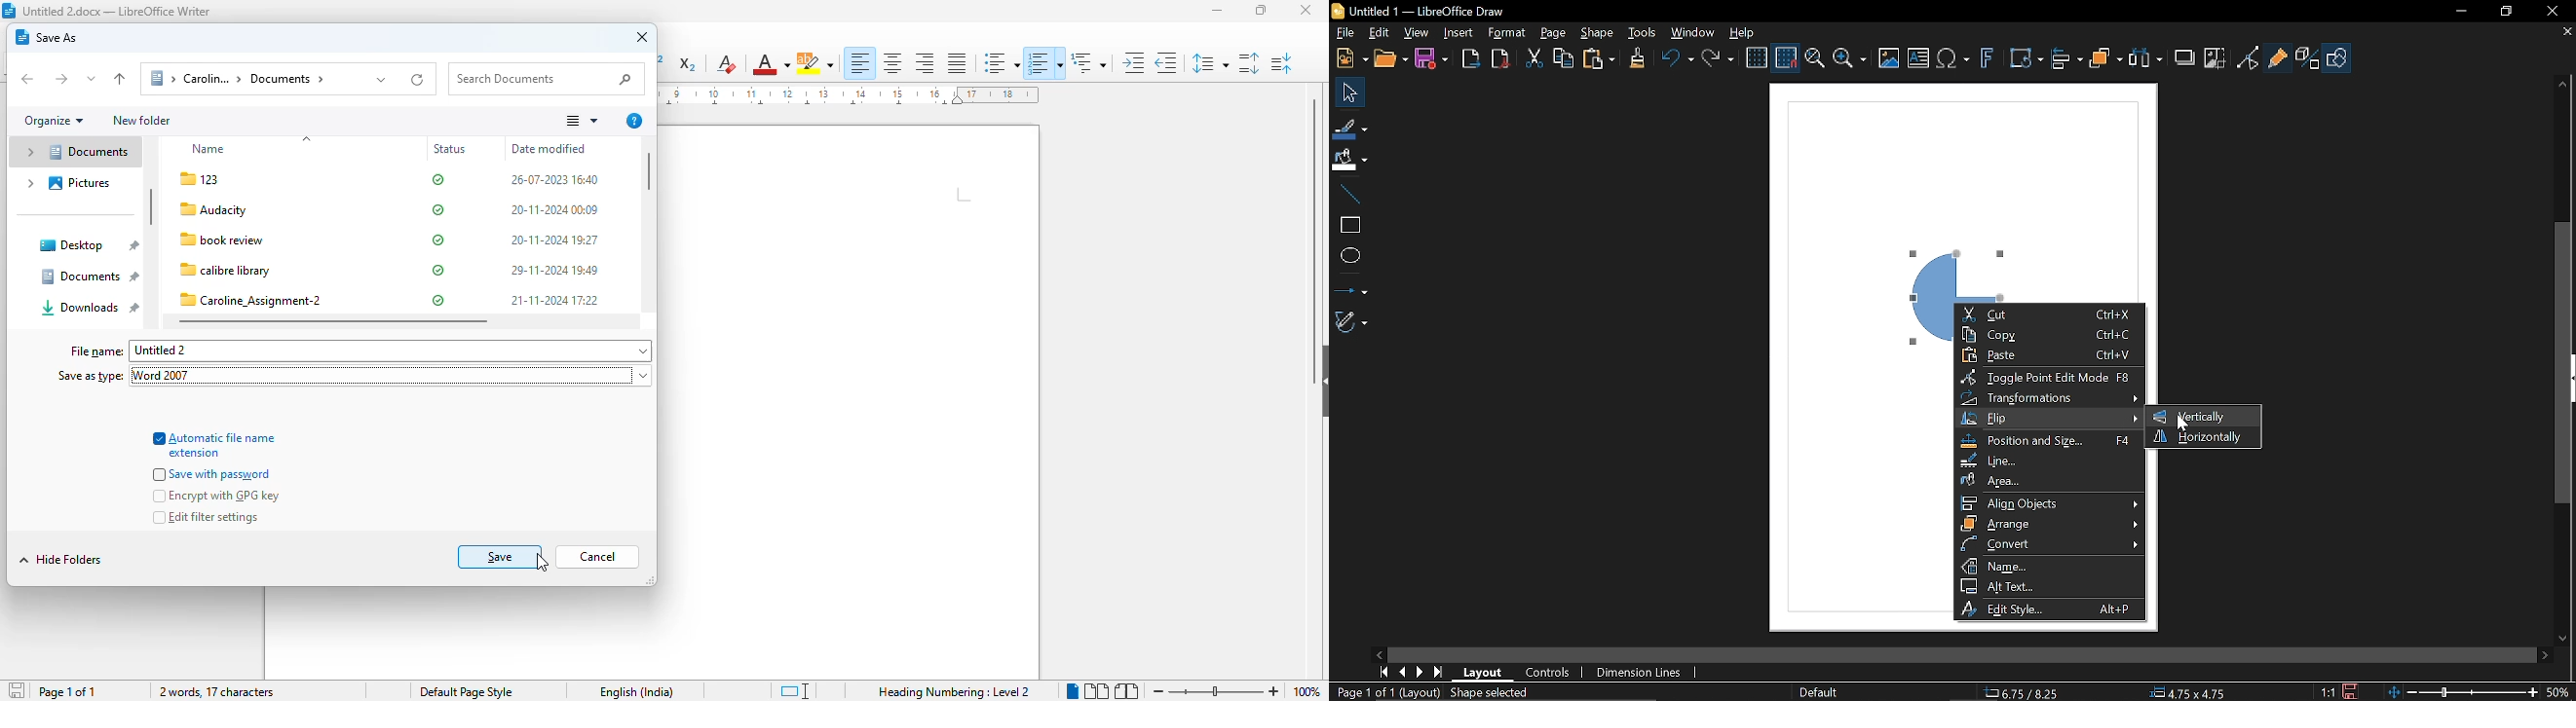  I want to click on 50% (current zoom level), so click(2558, 690).